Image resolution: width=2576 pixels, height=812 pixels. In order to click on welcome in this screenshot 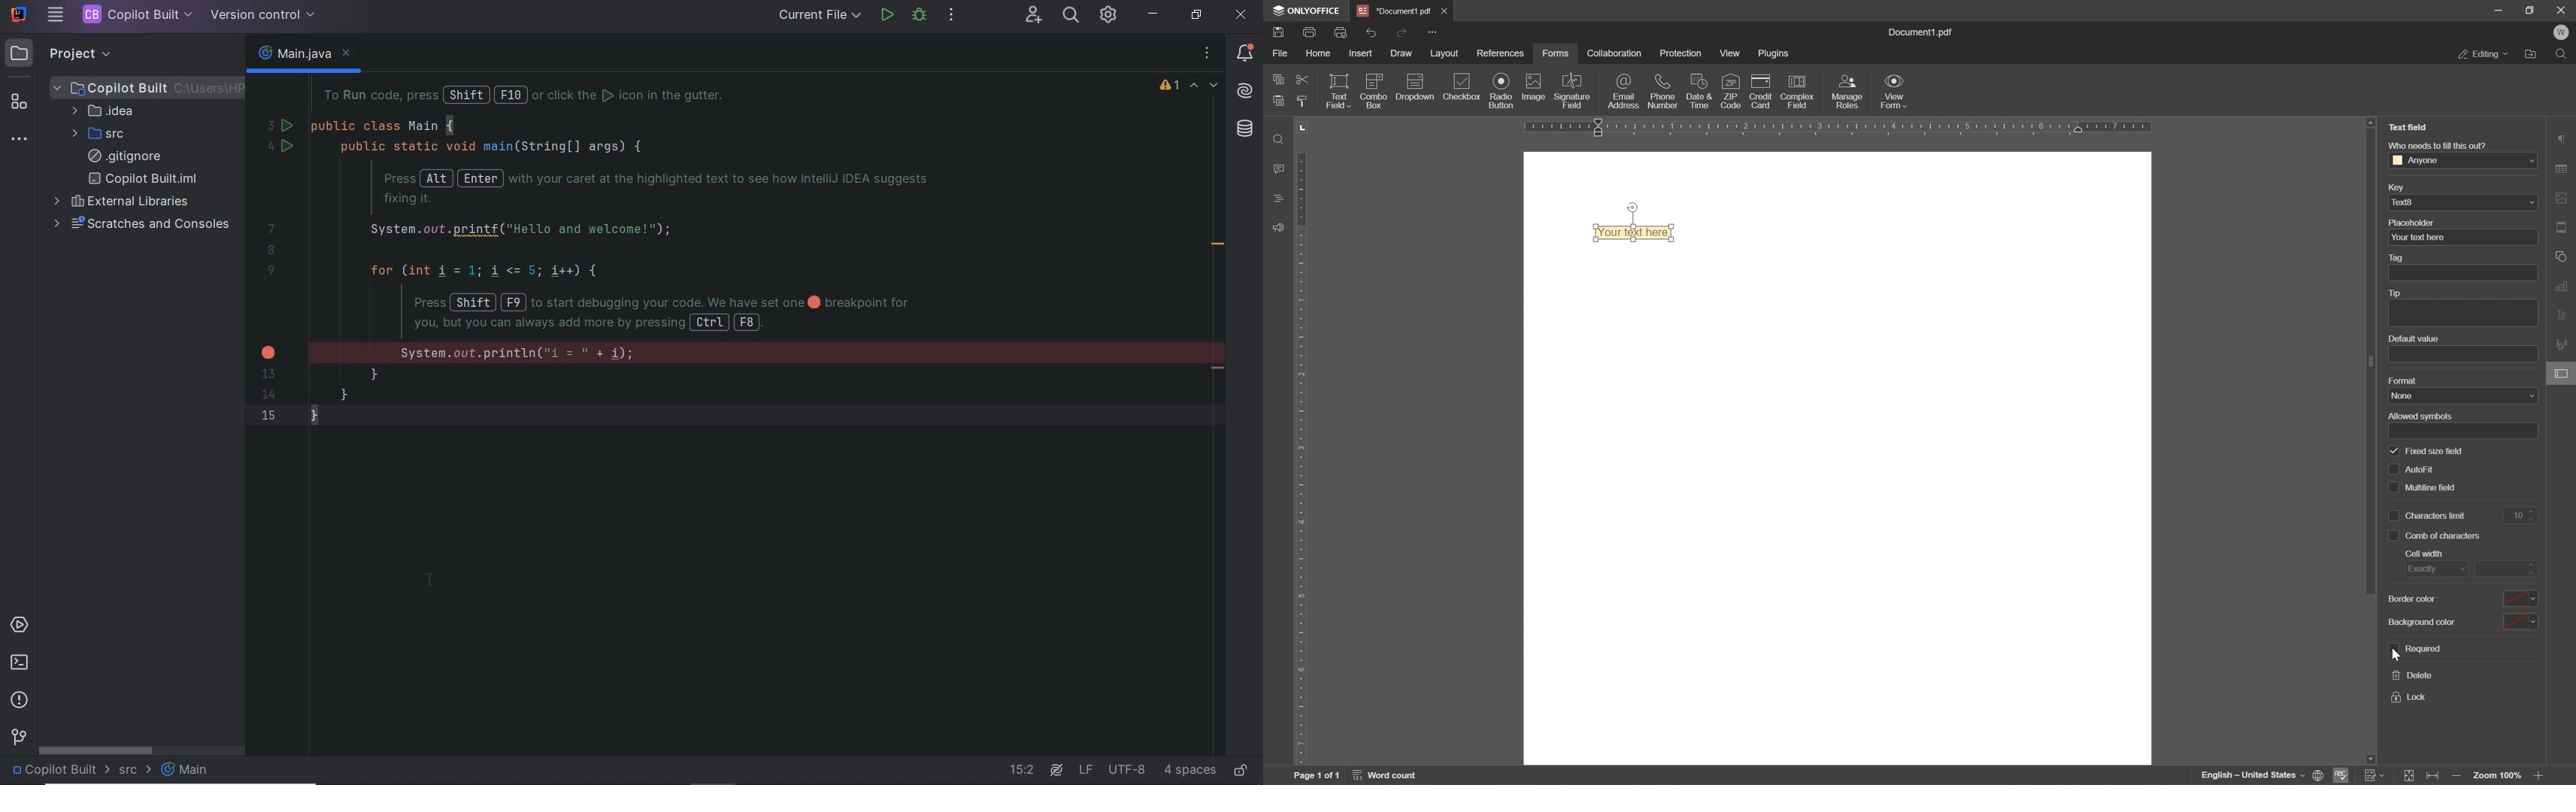, I will do `click(2562, 33)`.